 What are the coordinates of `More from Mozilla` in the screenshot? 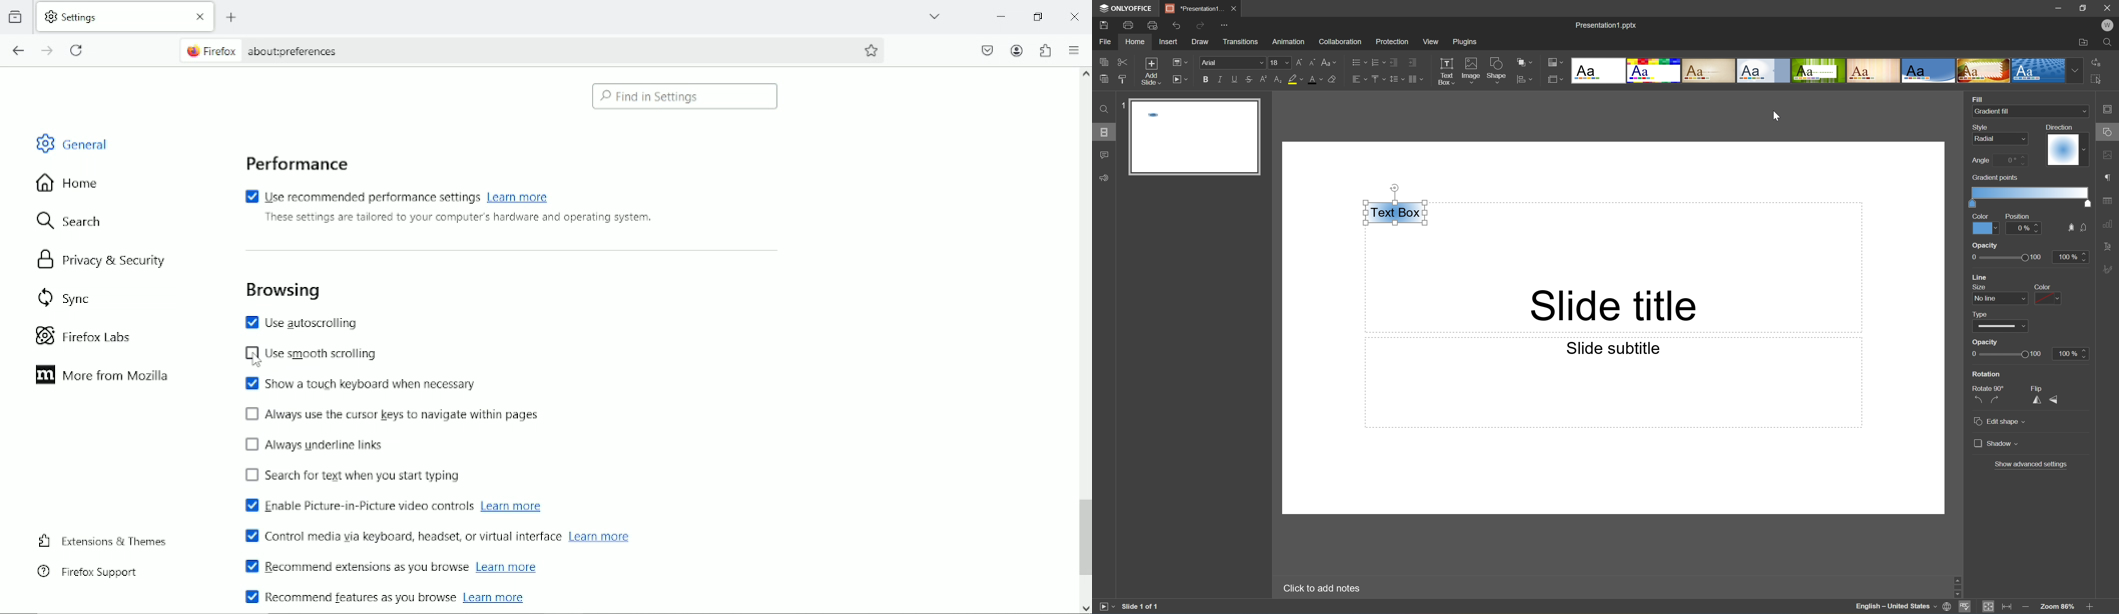 It's located at (100, 376).